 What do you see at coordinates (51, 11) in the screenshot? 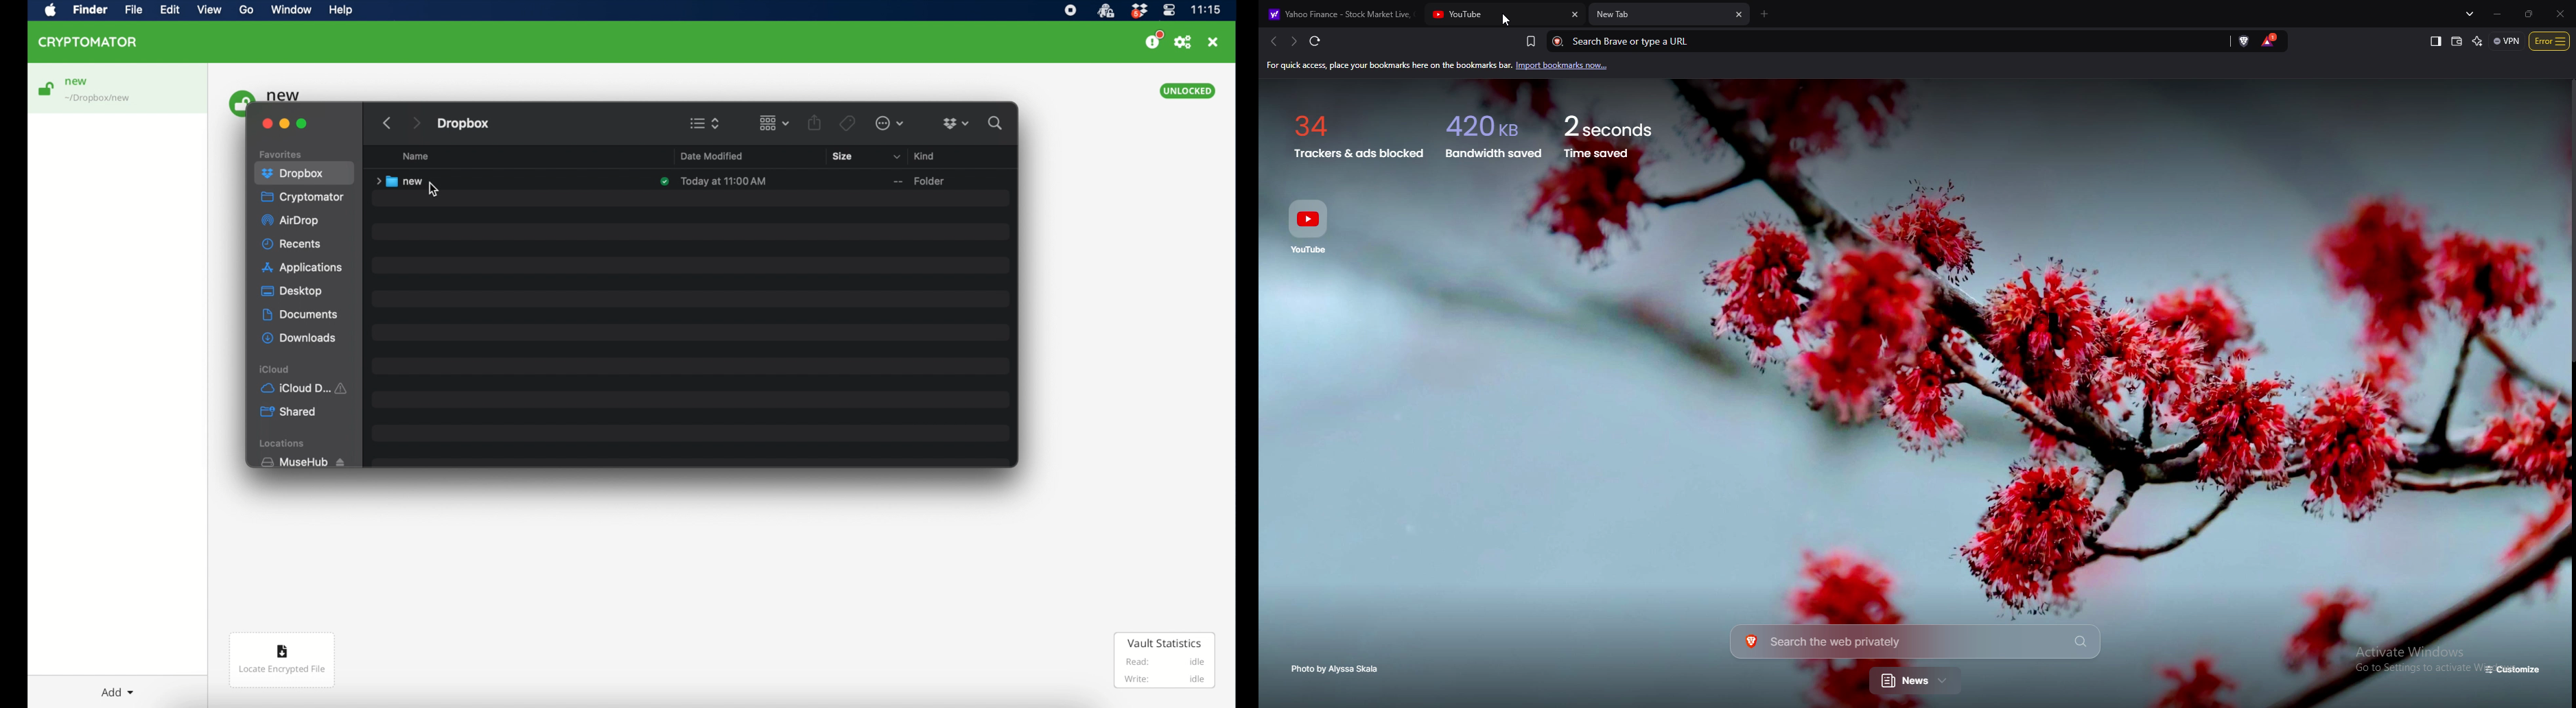
I see `apple icon` at bounding box center [51, 11].